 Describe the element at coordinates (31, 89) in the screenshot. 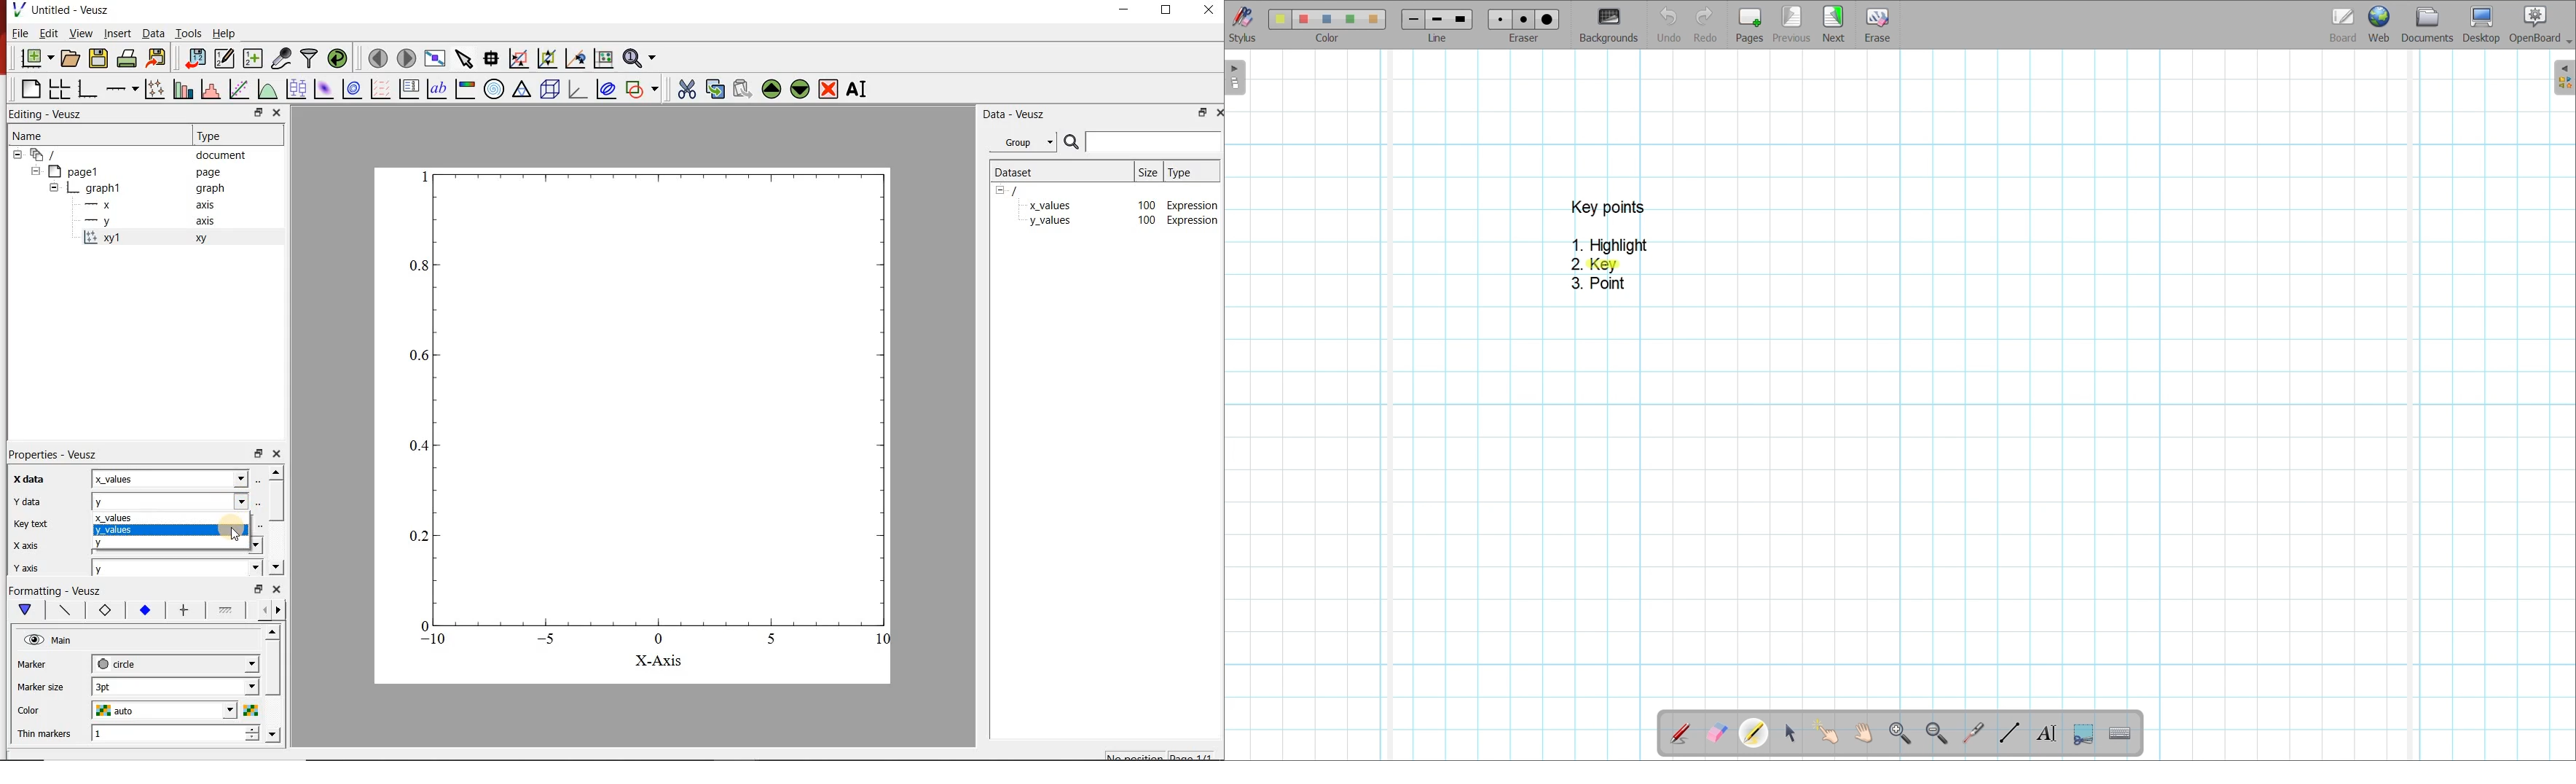

I see `blank page` at that location.